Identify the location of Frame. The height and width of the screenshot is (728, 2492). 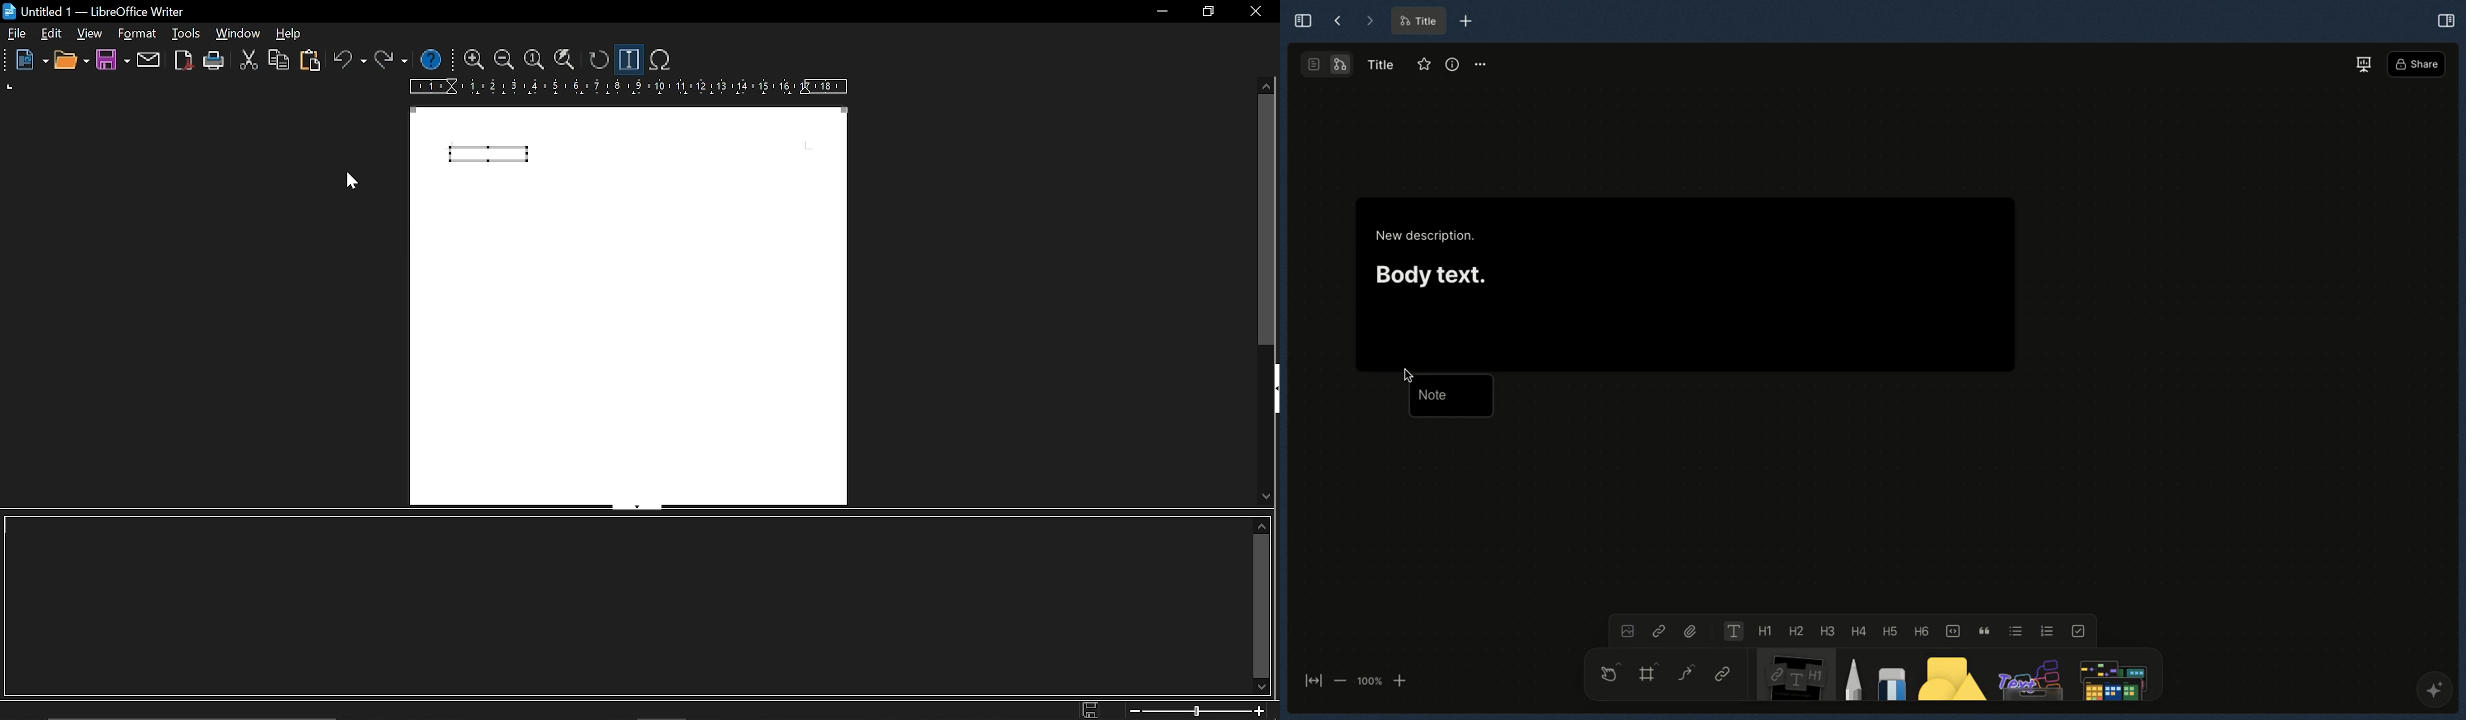
(1650, 671).